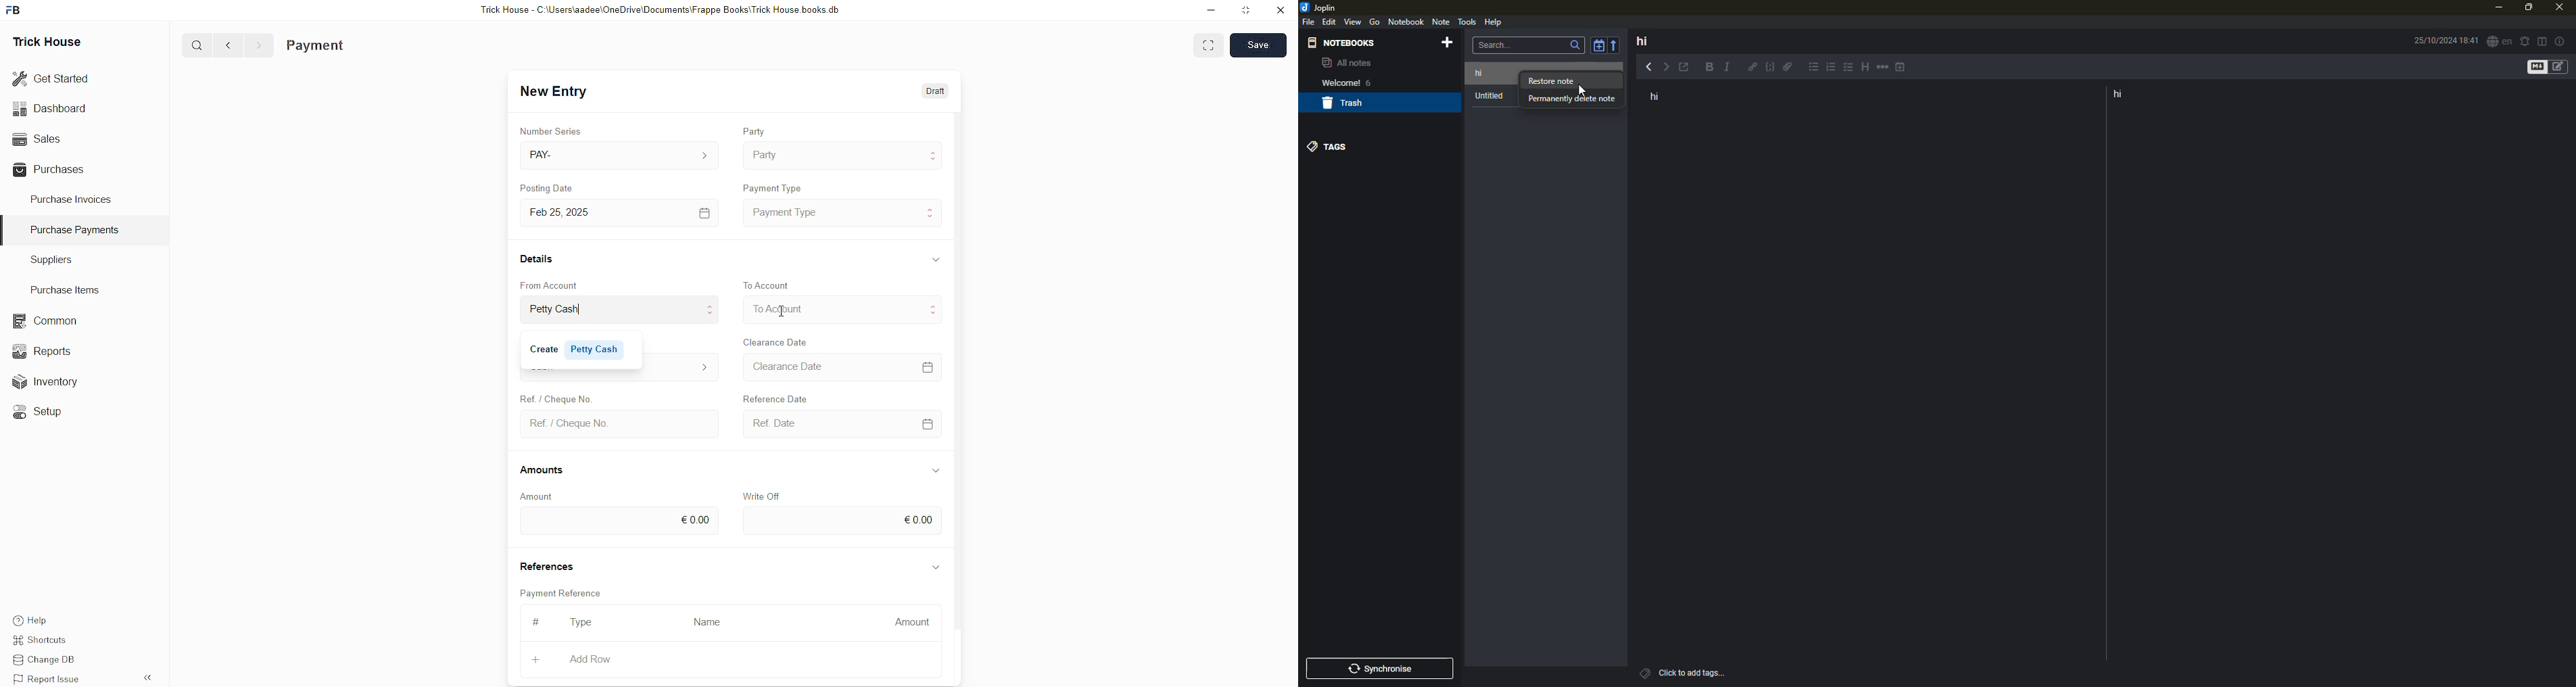  Describe the element at coordinates (554, 128) in the screenshot. I see `Number Series` at that location.